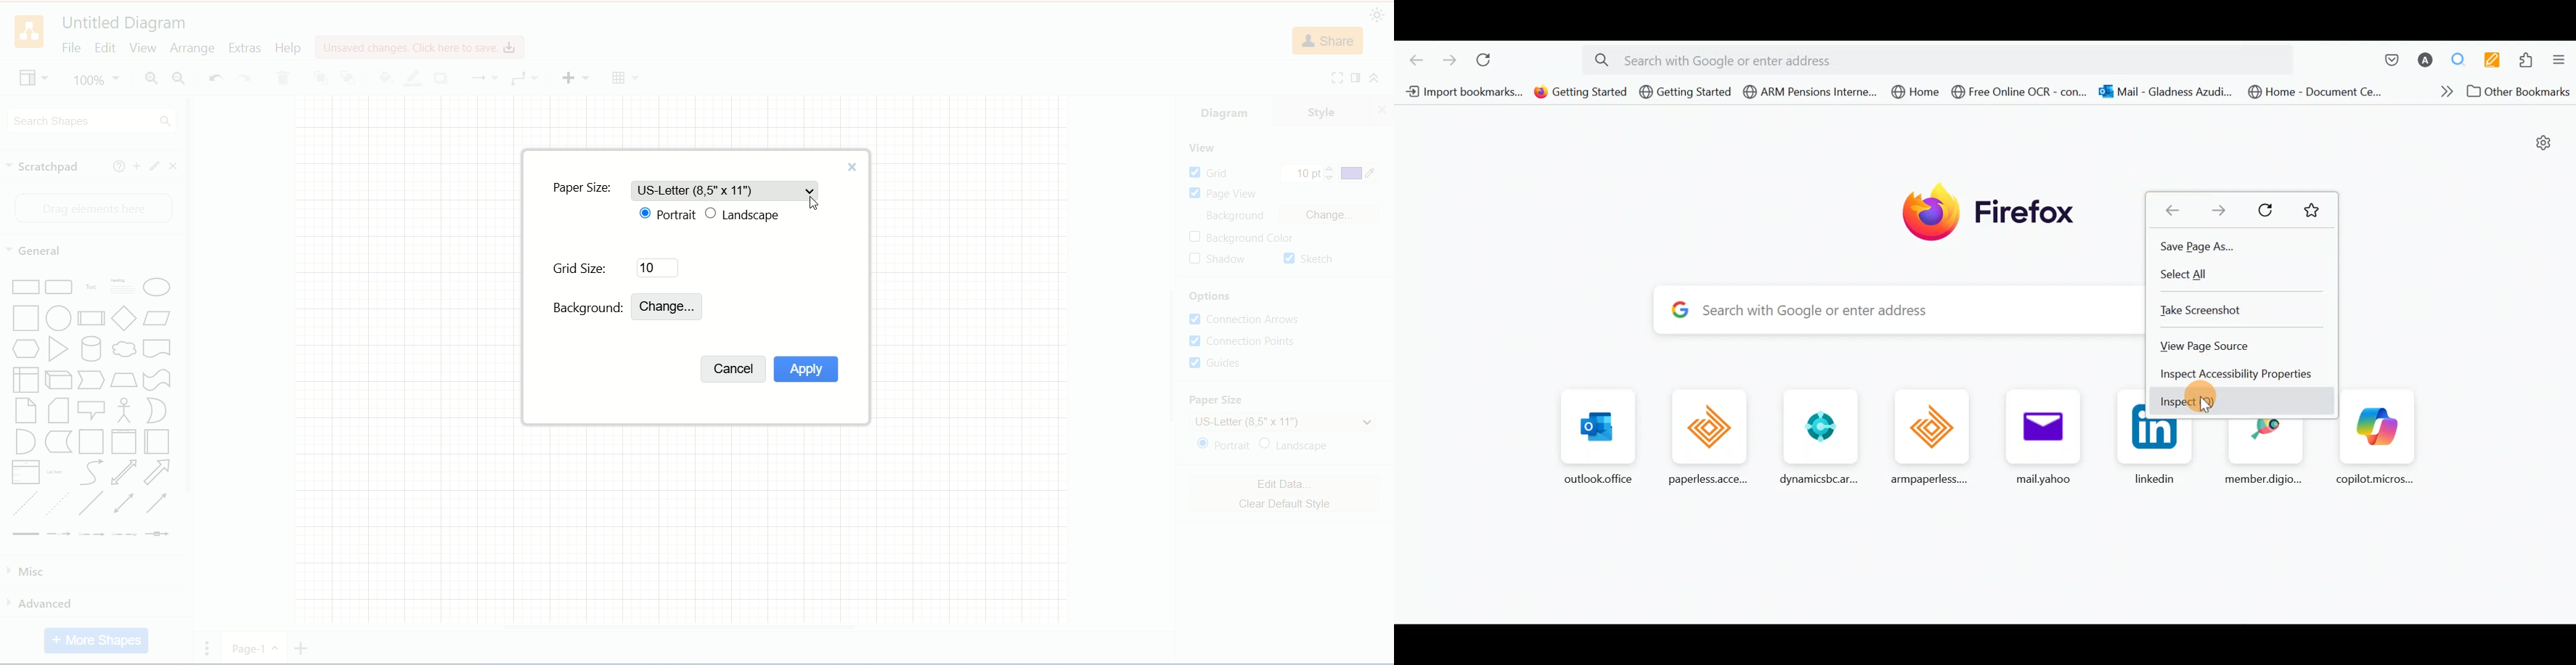 The width and height of the screenshot is (2576, 672). Describe the element at coordinates (115, 166) in the screenshot. I see `help` at that location.